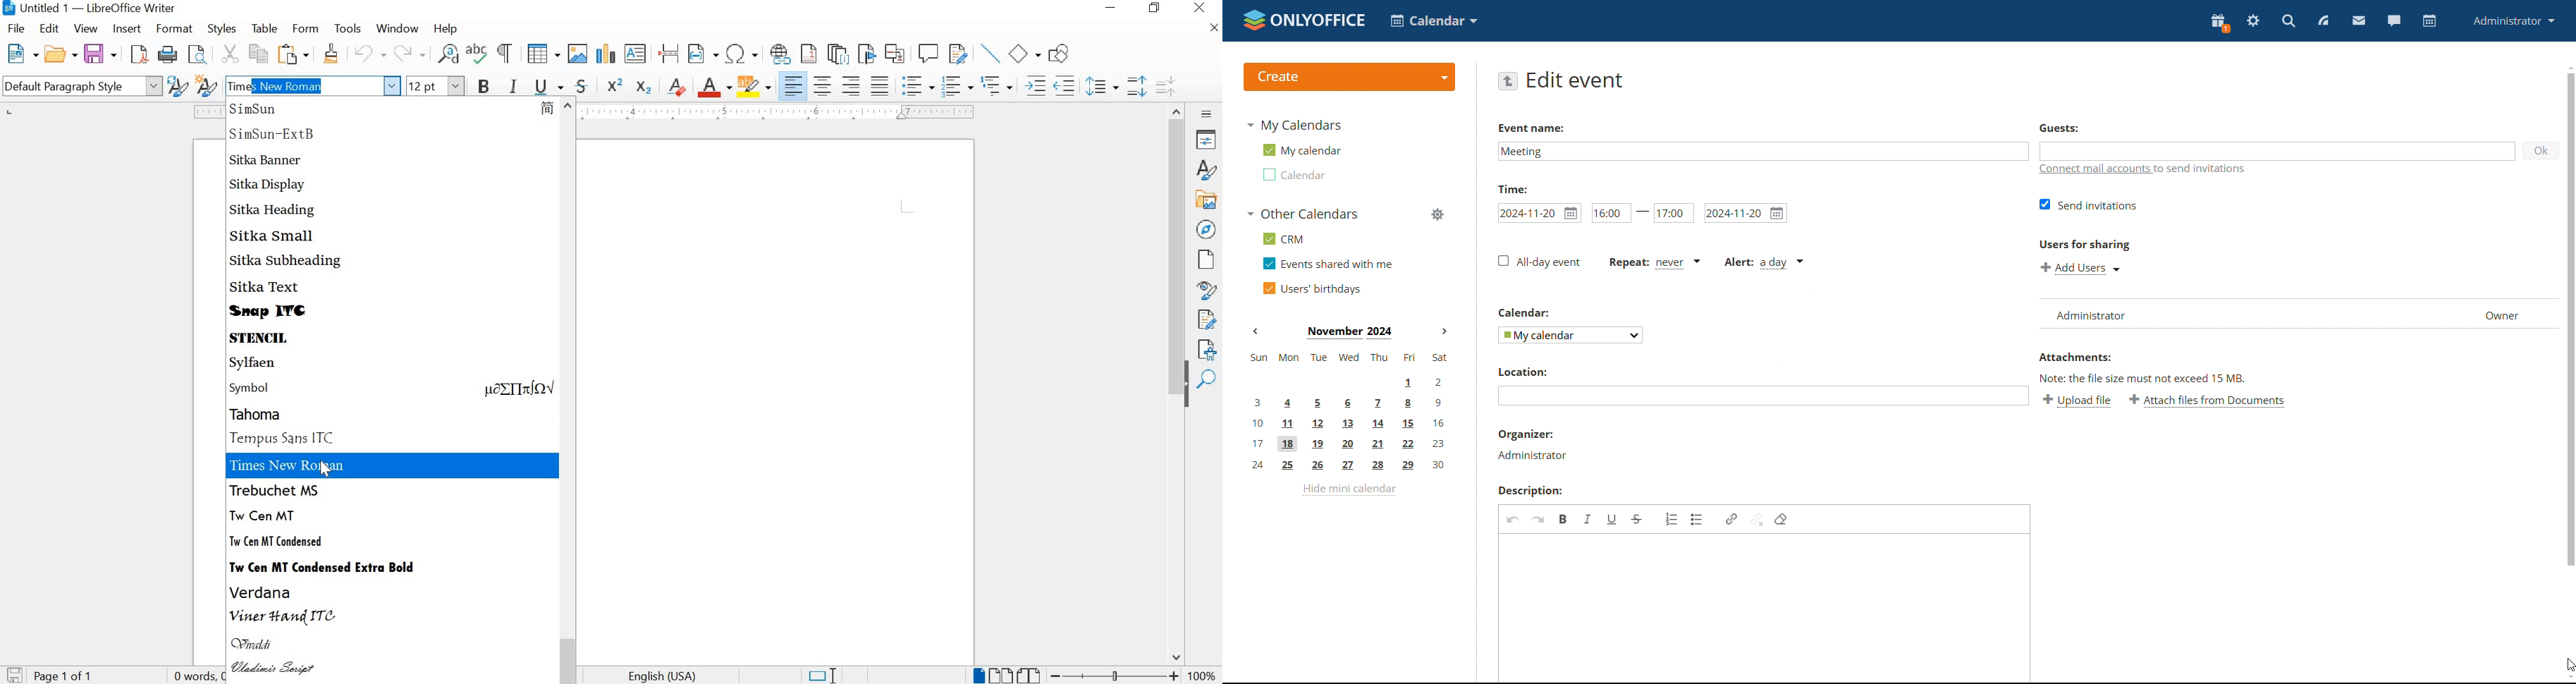 Image resolution: width=2576 pixels, height=700 pixels. What do you see at coordinates (266, 592) in the screenshot?
I see `VERDANA` at bounding box center [266, 592].